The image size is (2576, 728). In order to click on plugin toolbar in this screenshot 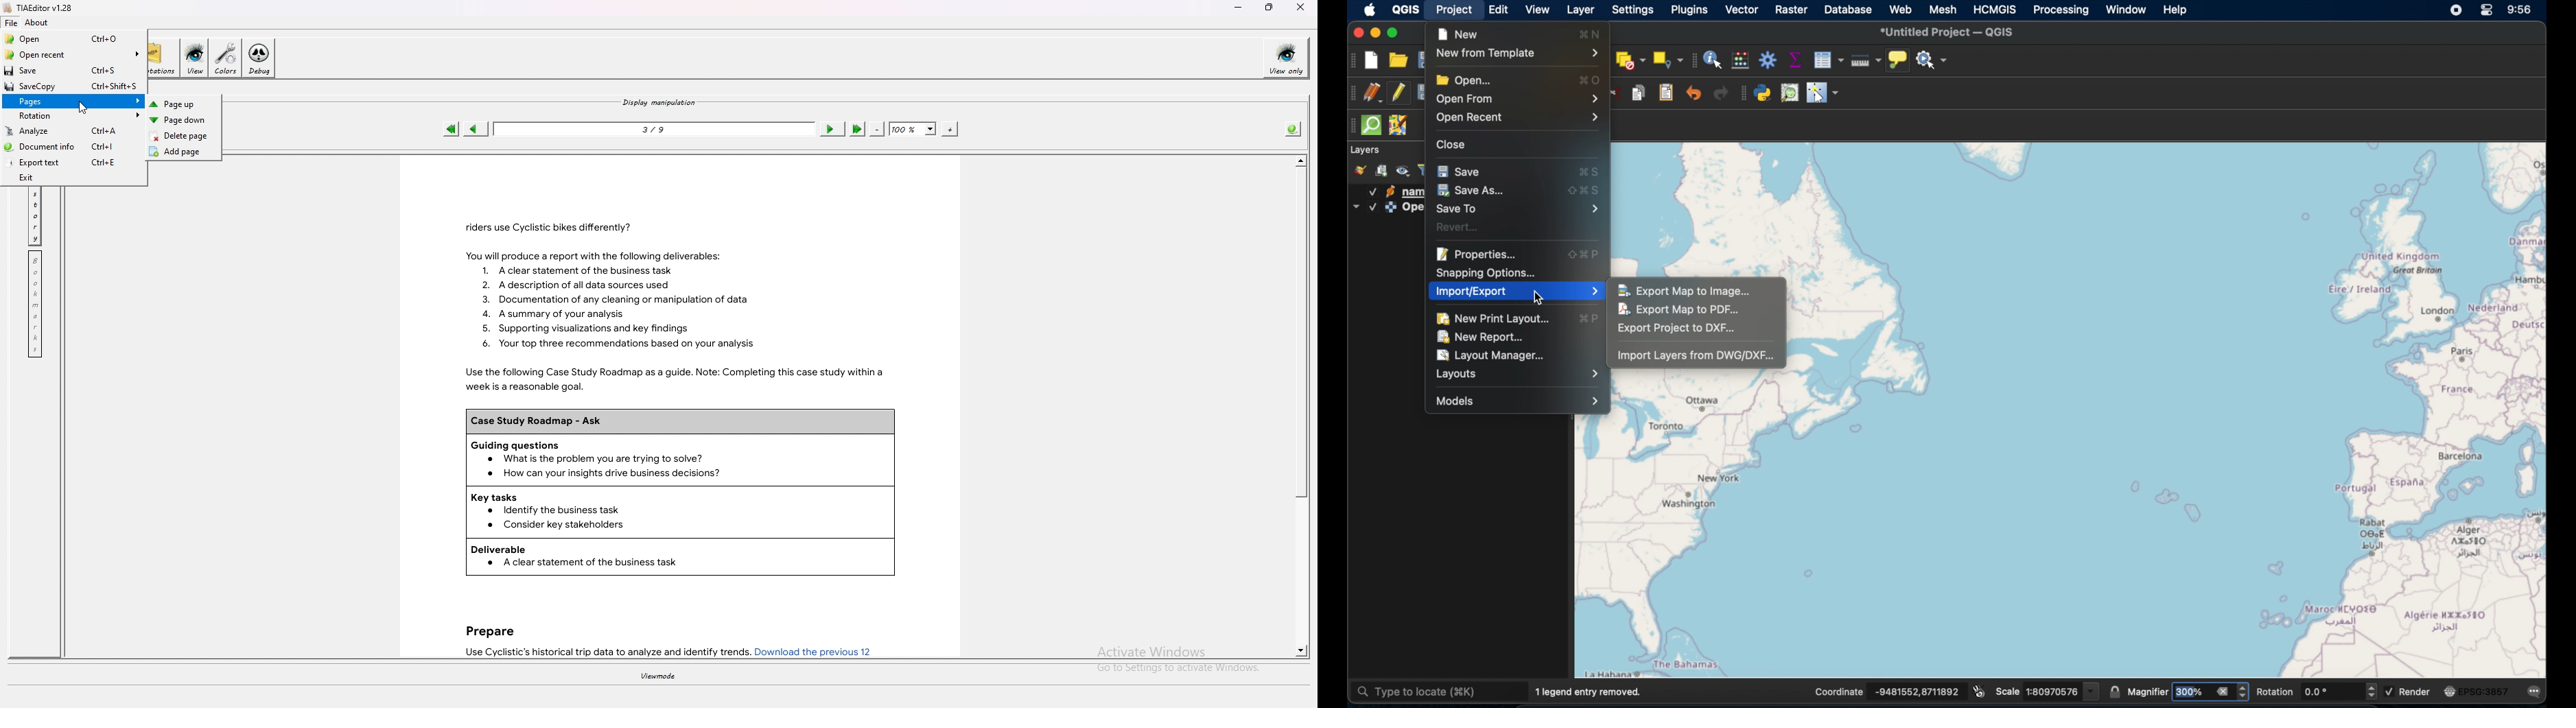, I will do `click(1742, 94)`.